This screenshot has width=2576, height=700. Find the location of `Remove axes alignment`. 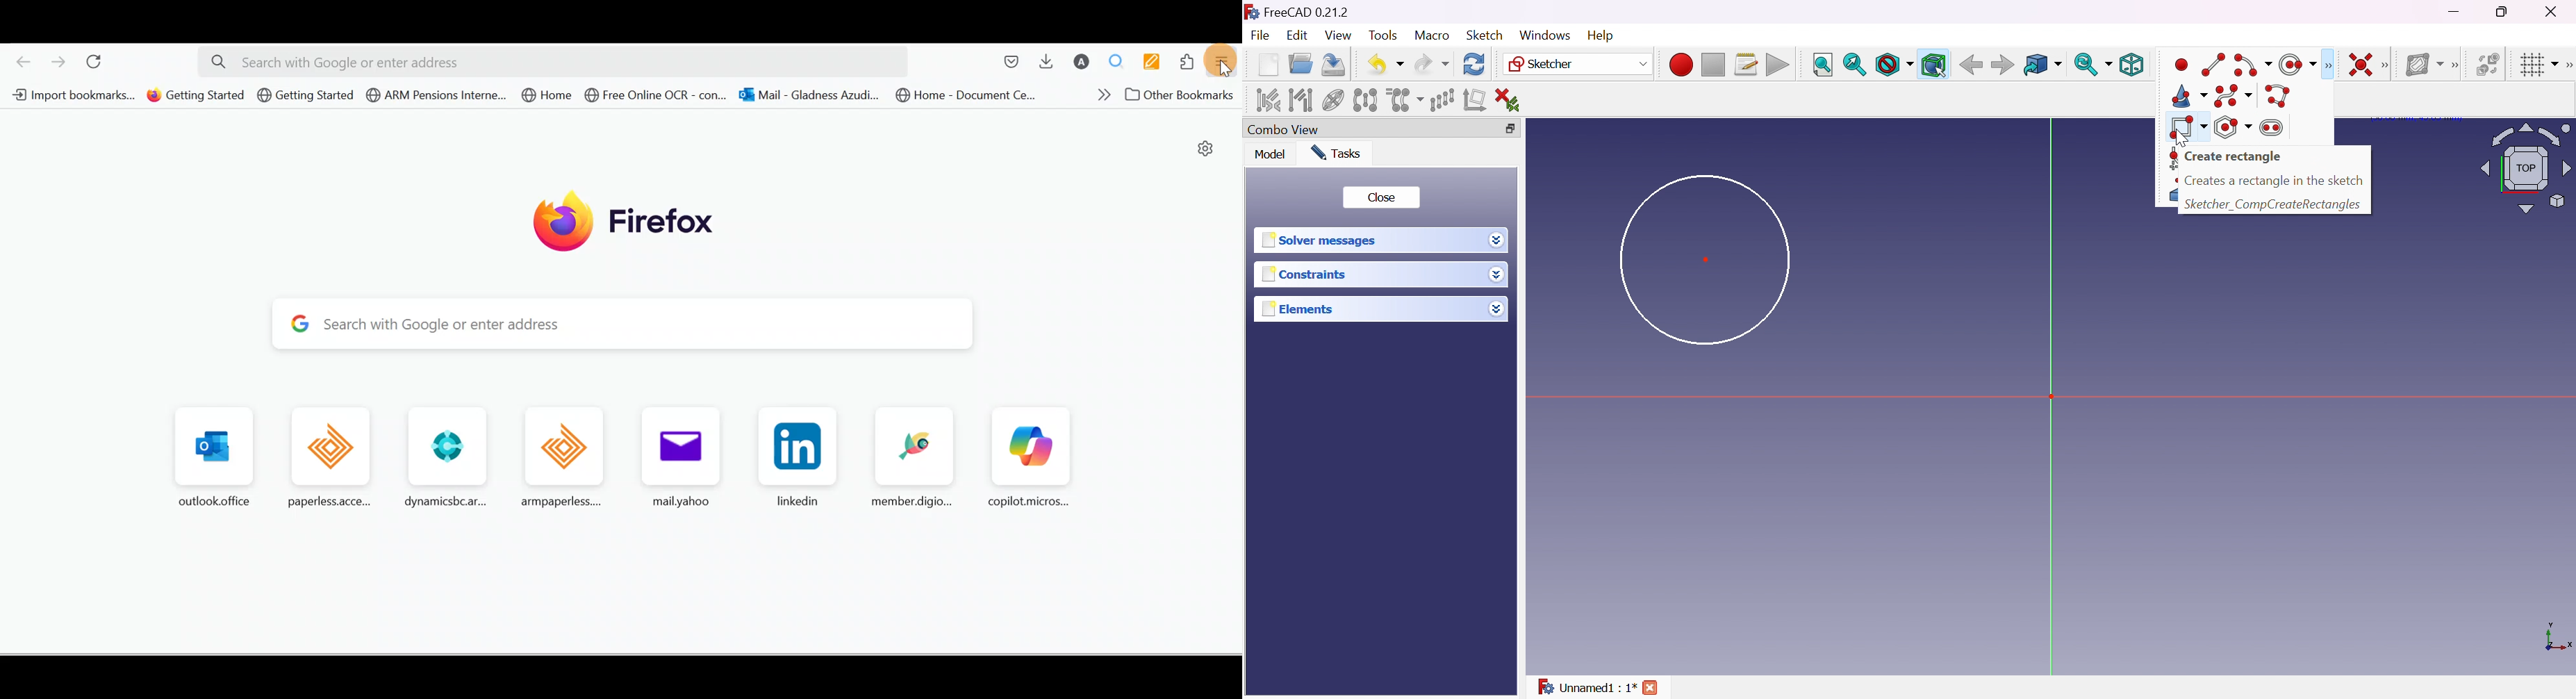

Remove axes alignment is located at coordinates (1475, 101).